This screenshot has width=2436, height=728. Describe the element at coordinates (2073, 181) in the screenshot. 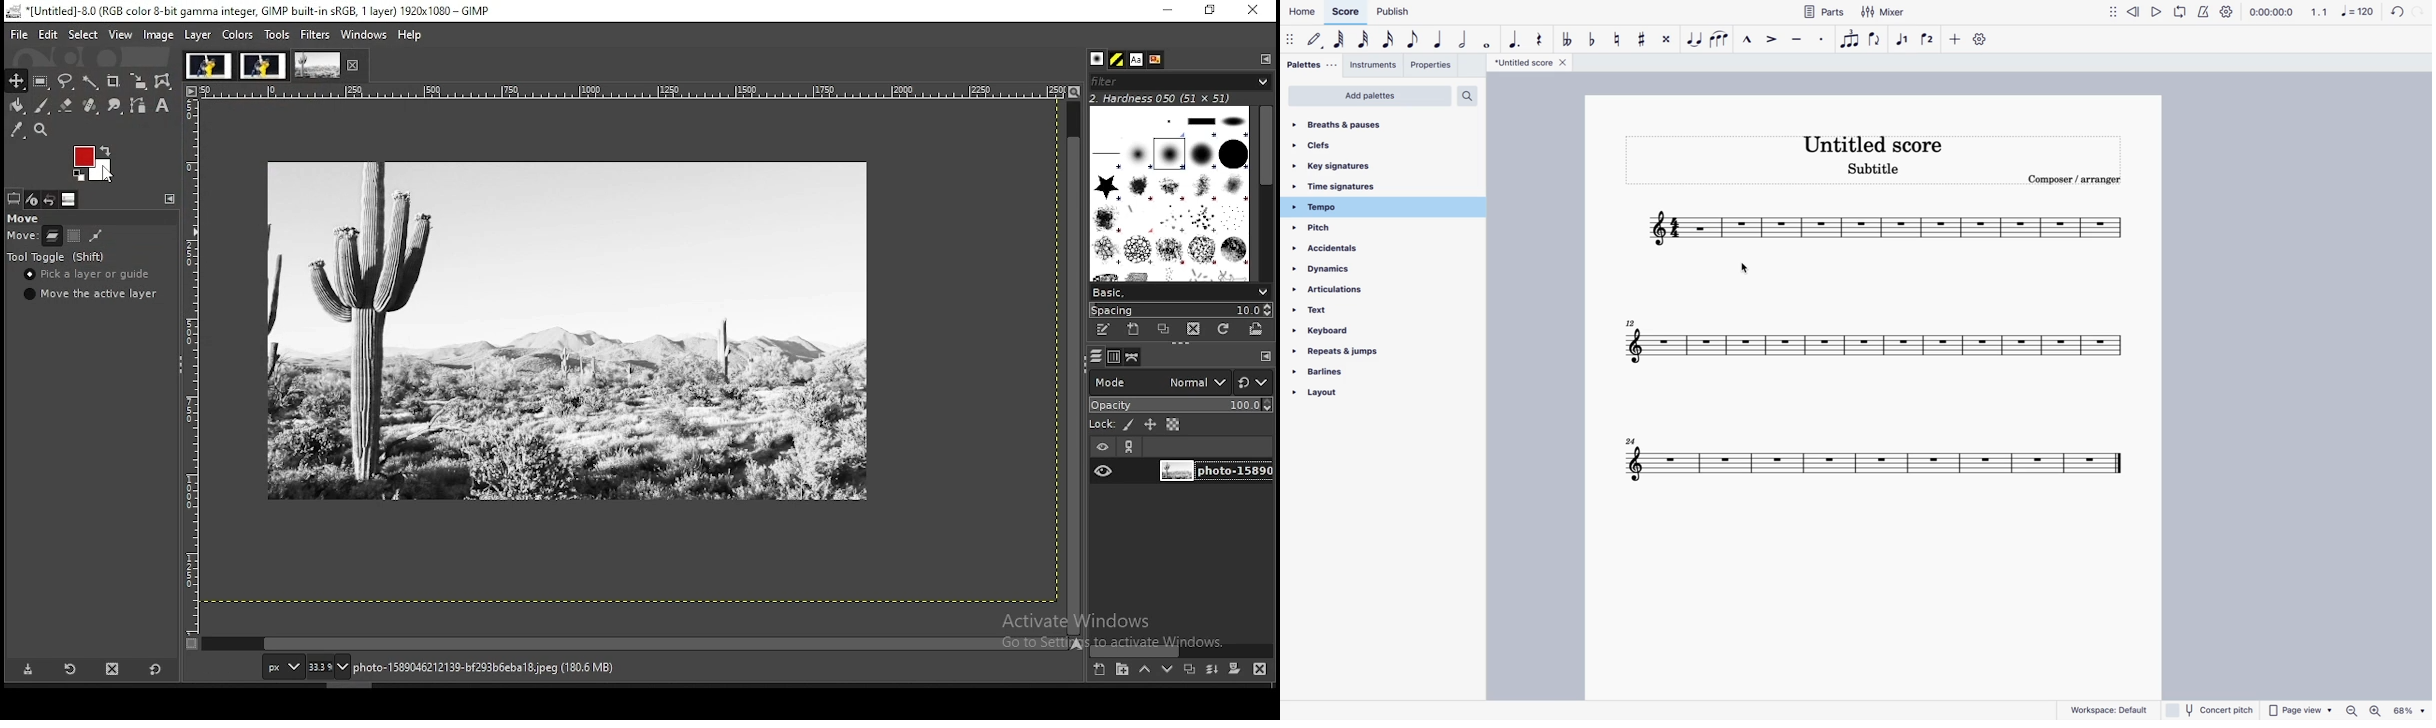

I see `composer / arranger` at that location.